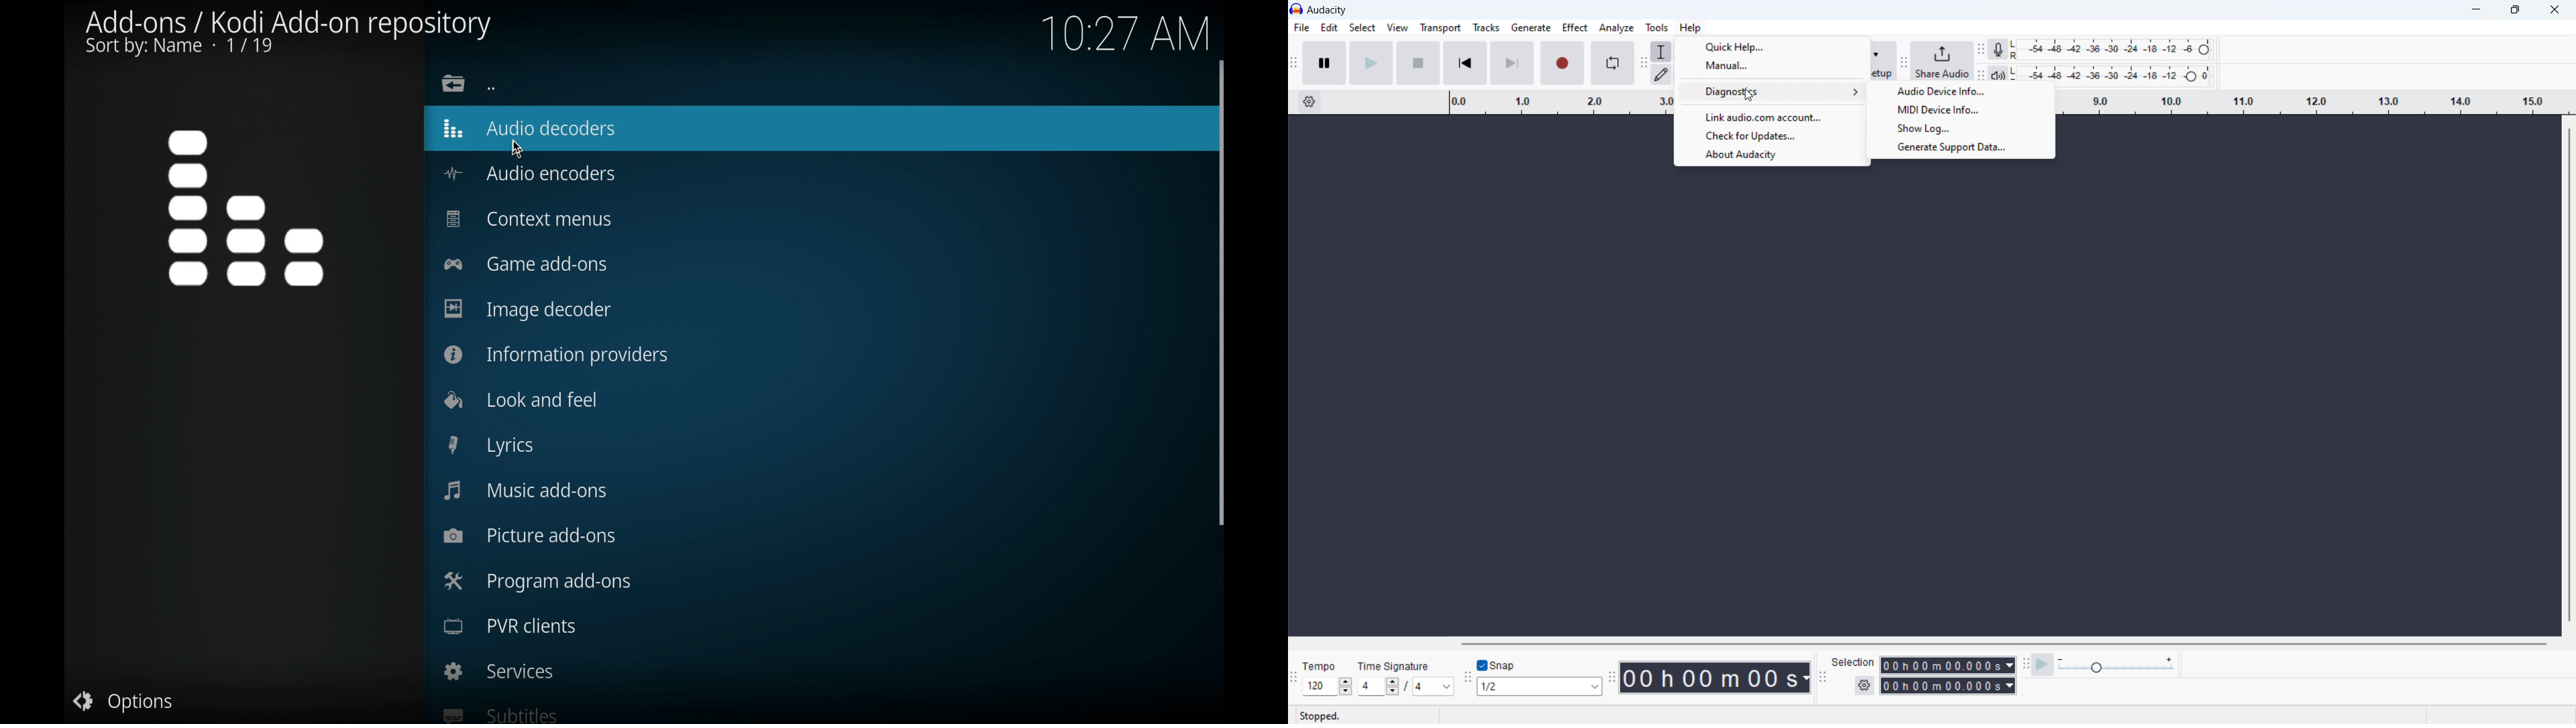 The height and width of the screenshot is (728, 2576). I want to click on effect, so click(1575, 27).